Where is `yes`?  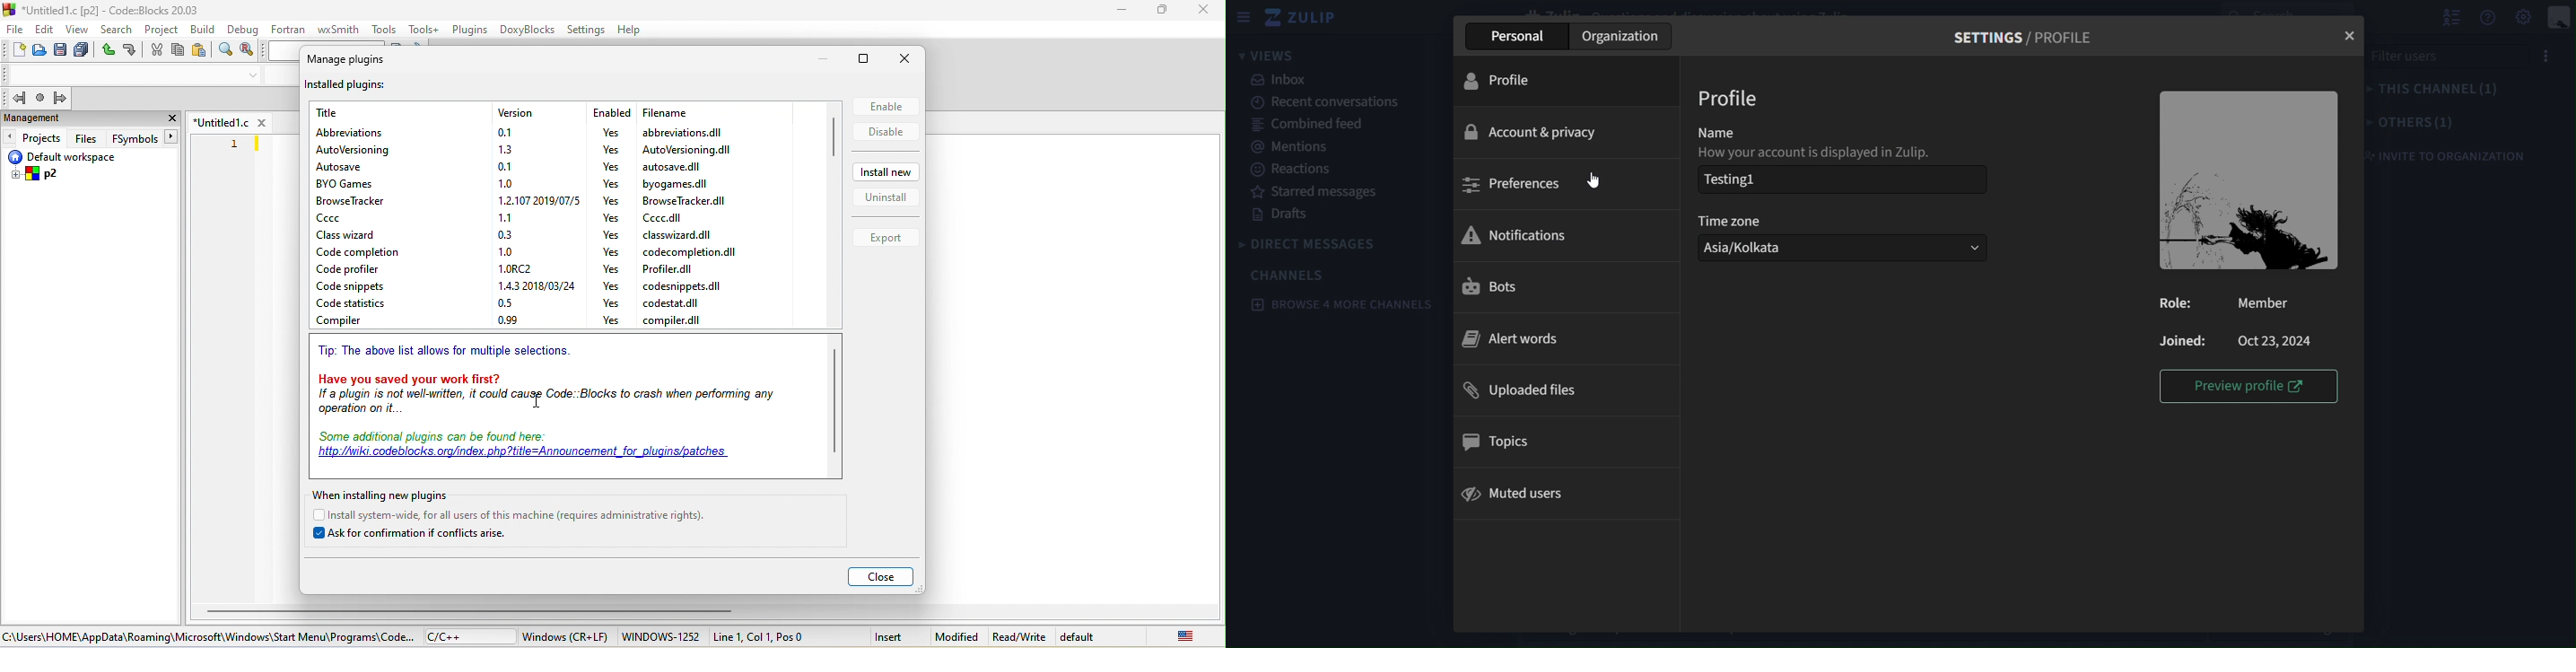
yes is located at coordinates (611, 234).